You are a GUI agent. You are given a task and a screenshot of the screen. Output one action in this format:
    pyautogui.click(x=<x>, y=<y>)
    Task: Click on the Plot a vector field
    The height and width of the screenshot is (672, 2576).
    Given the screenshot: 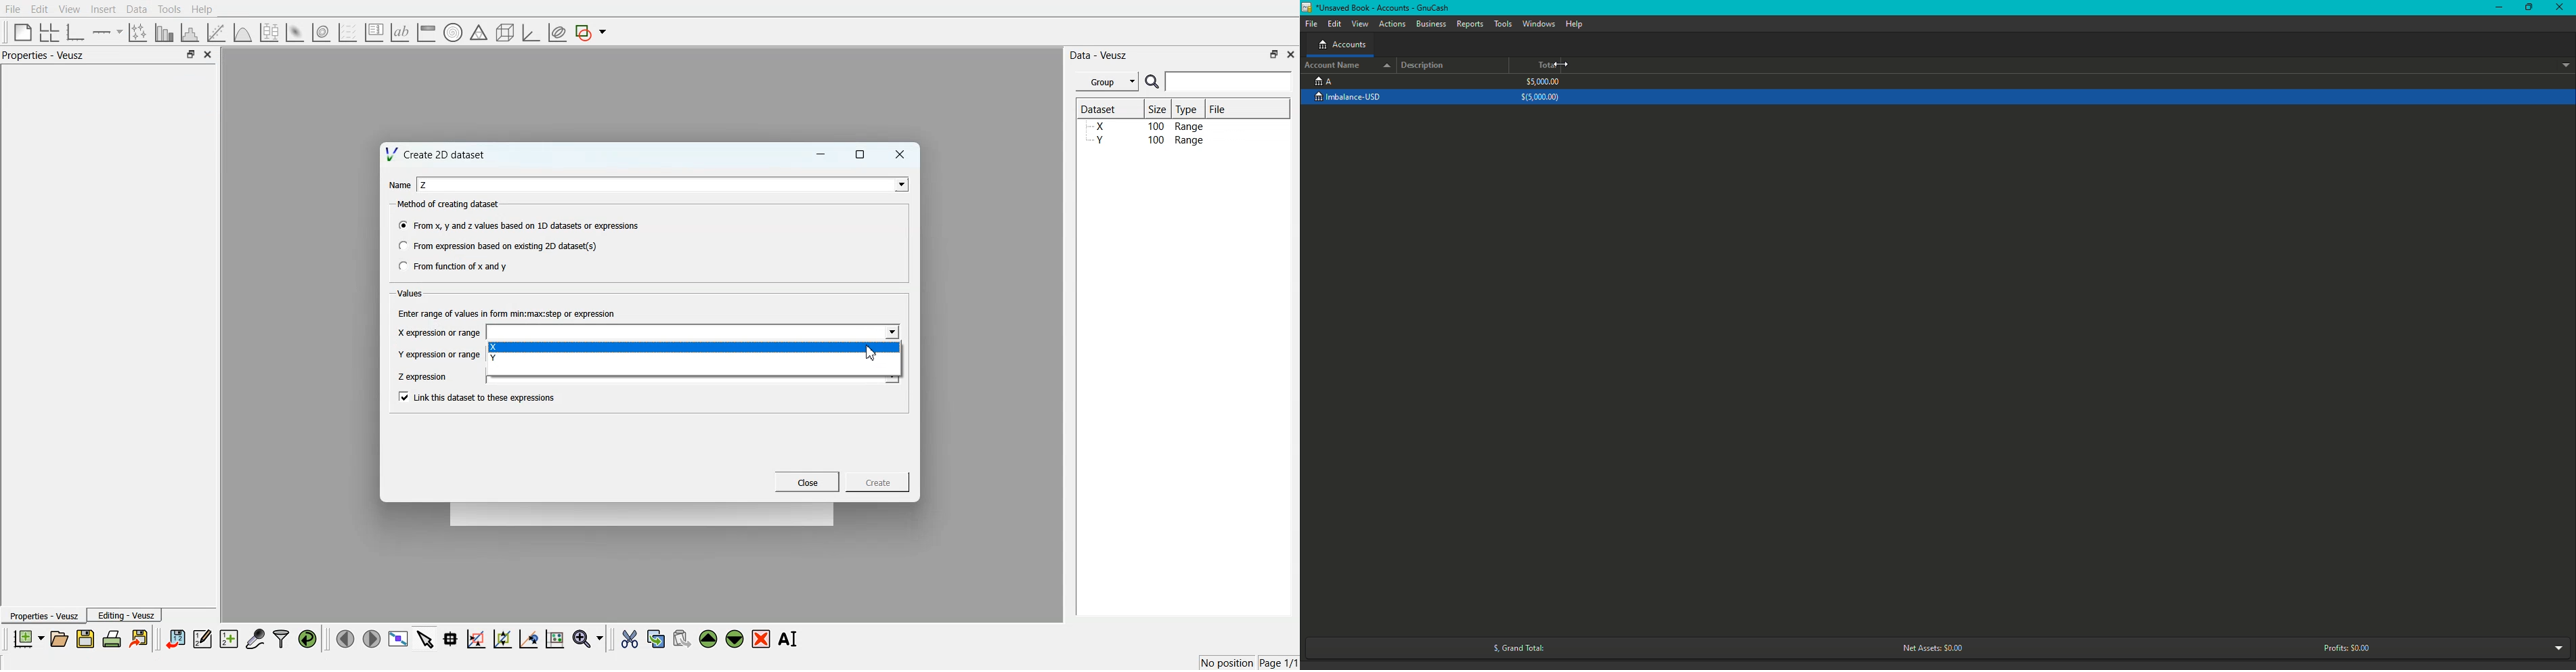 What is the action you would take?
    pyautogui.click(x=347, y=33)
    